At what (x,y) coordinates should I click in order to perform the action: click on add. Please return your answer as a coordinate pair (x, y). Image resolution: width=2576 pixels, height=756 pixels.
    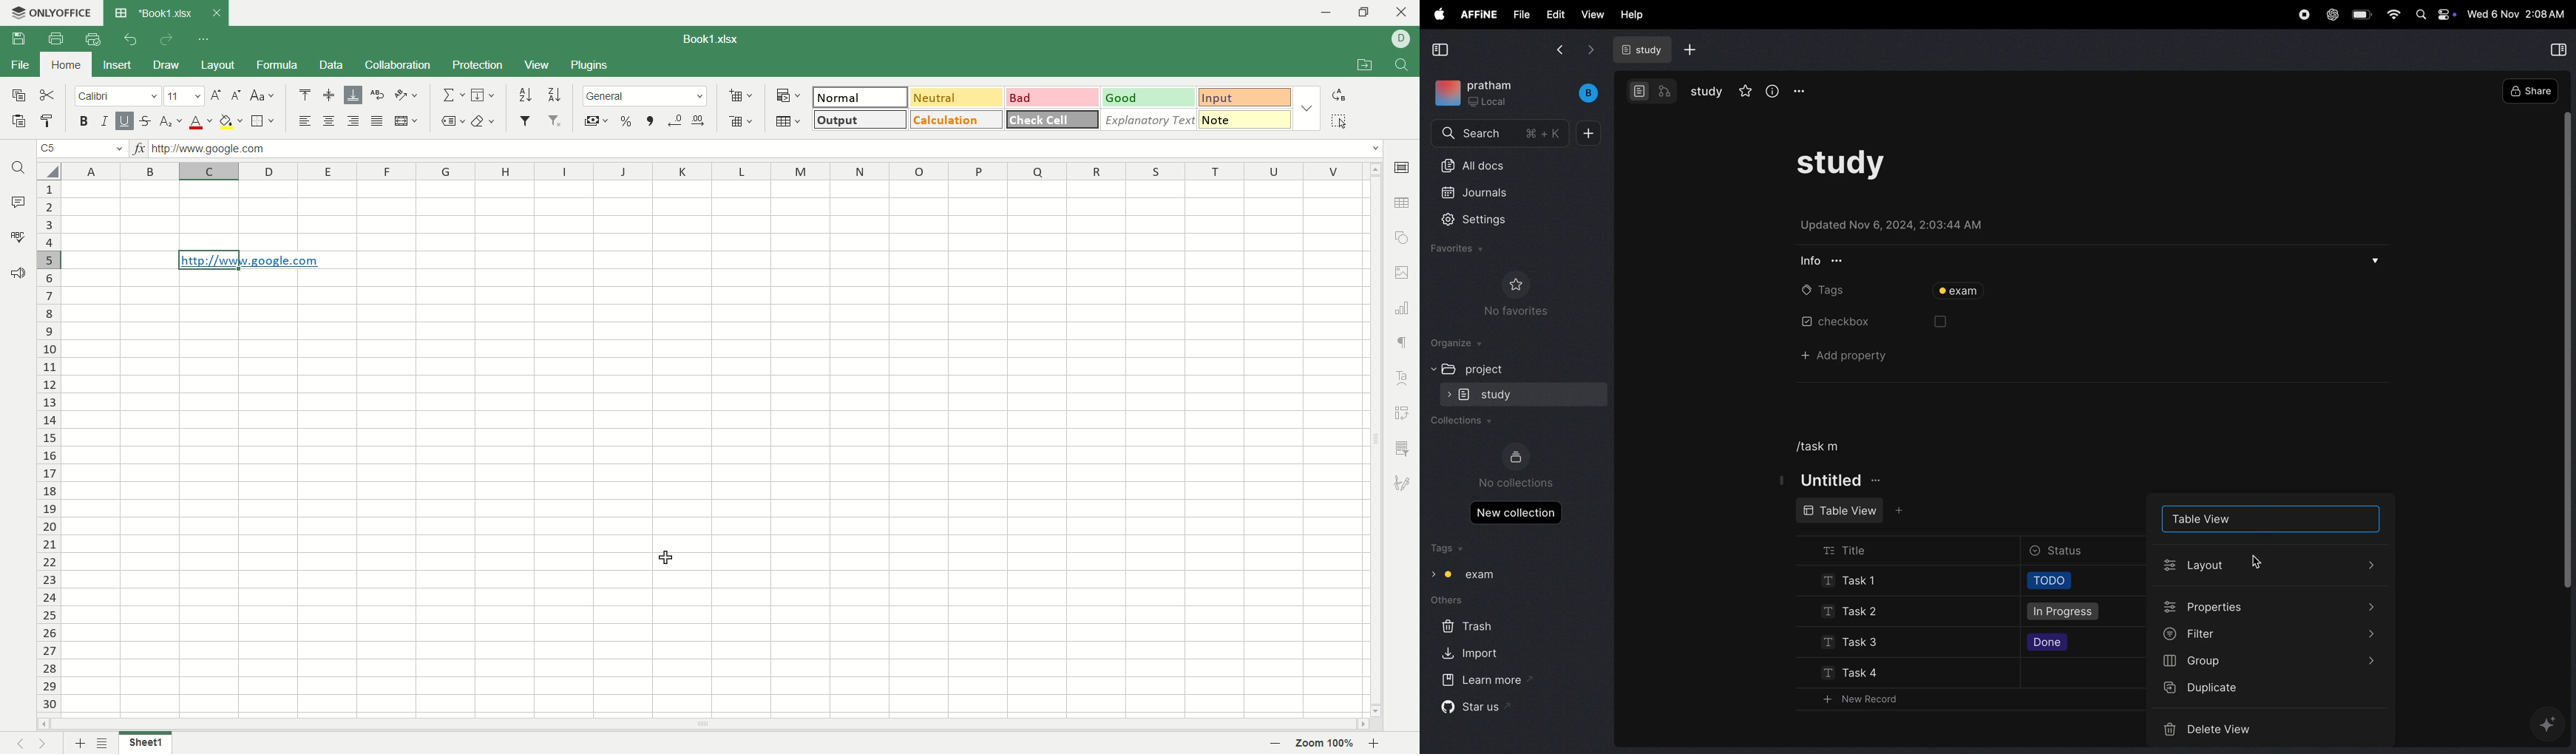
    Looking at the image, I should click on (78, 743).